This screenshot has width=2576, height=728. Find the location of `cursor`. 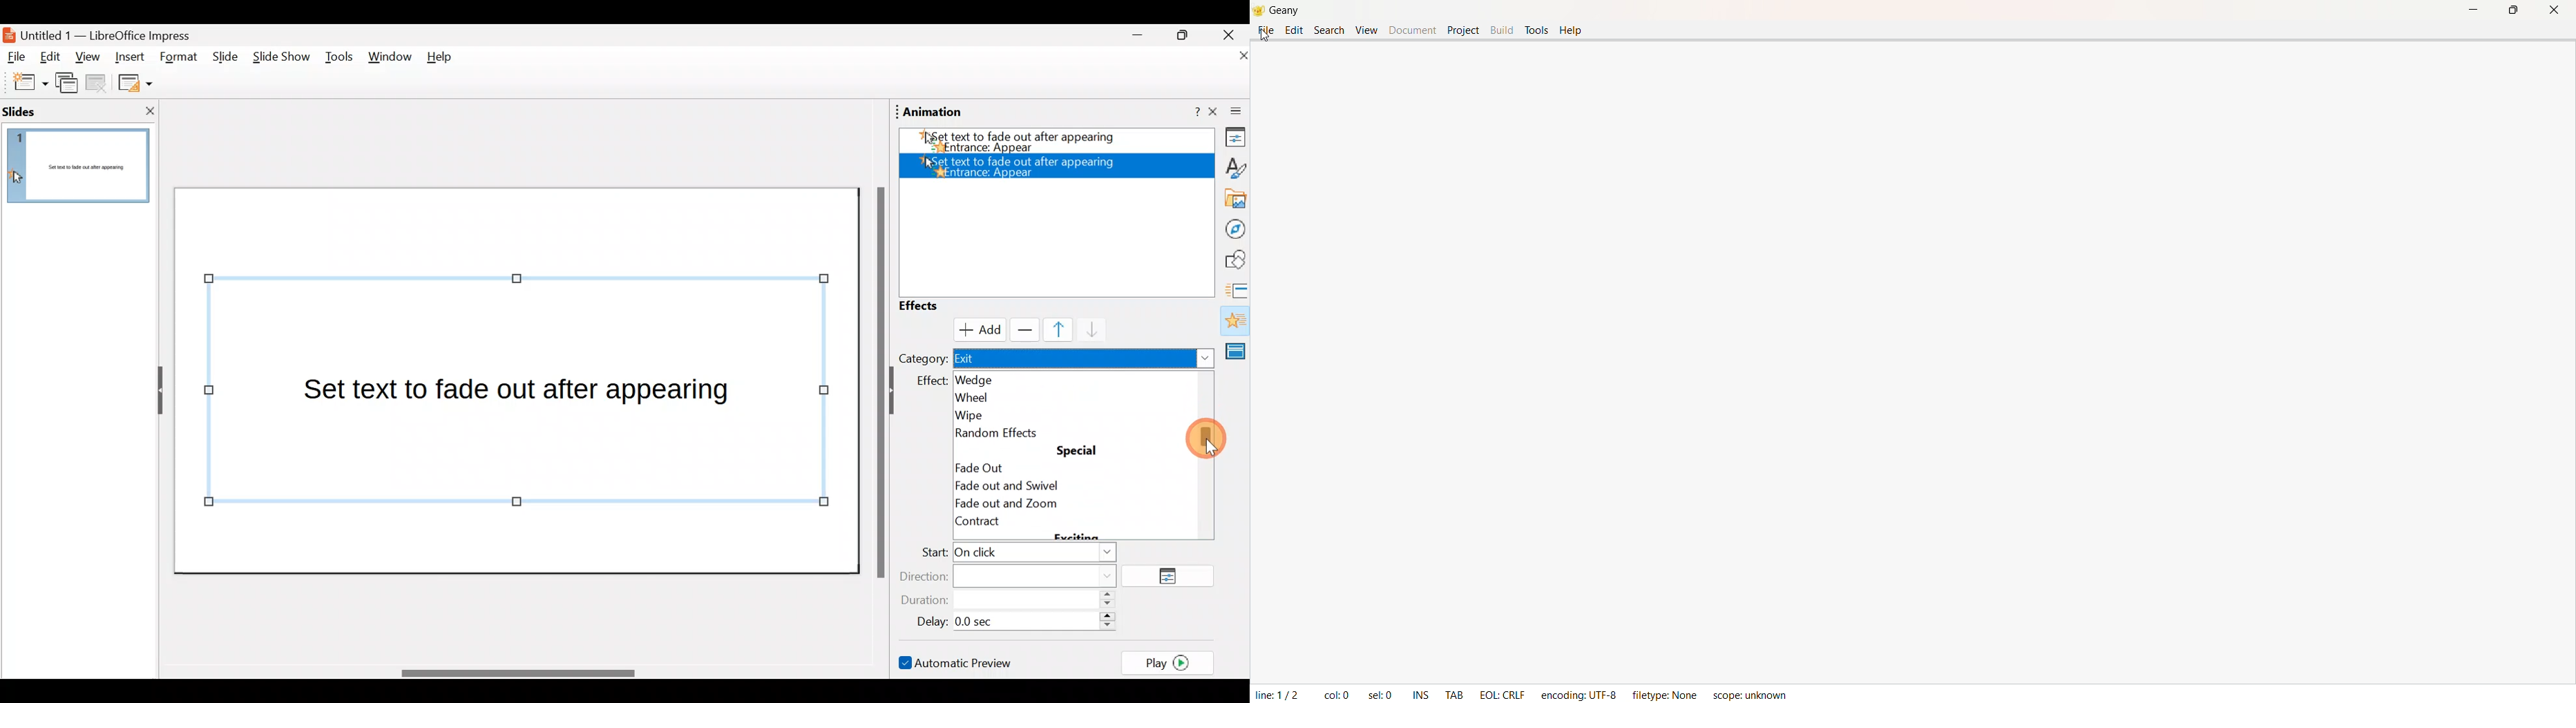

cursor is located at coordinates (1267, 39).